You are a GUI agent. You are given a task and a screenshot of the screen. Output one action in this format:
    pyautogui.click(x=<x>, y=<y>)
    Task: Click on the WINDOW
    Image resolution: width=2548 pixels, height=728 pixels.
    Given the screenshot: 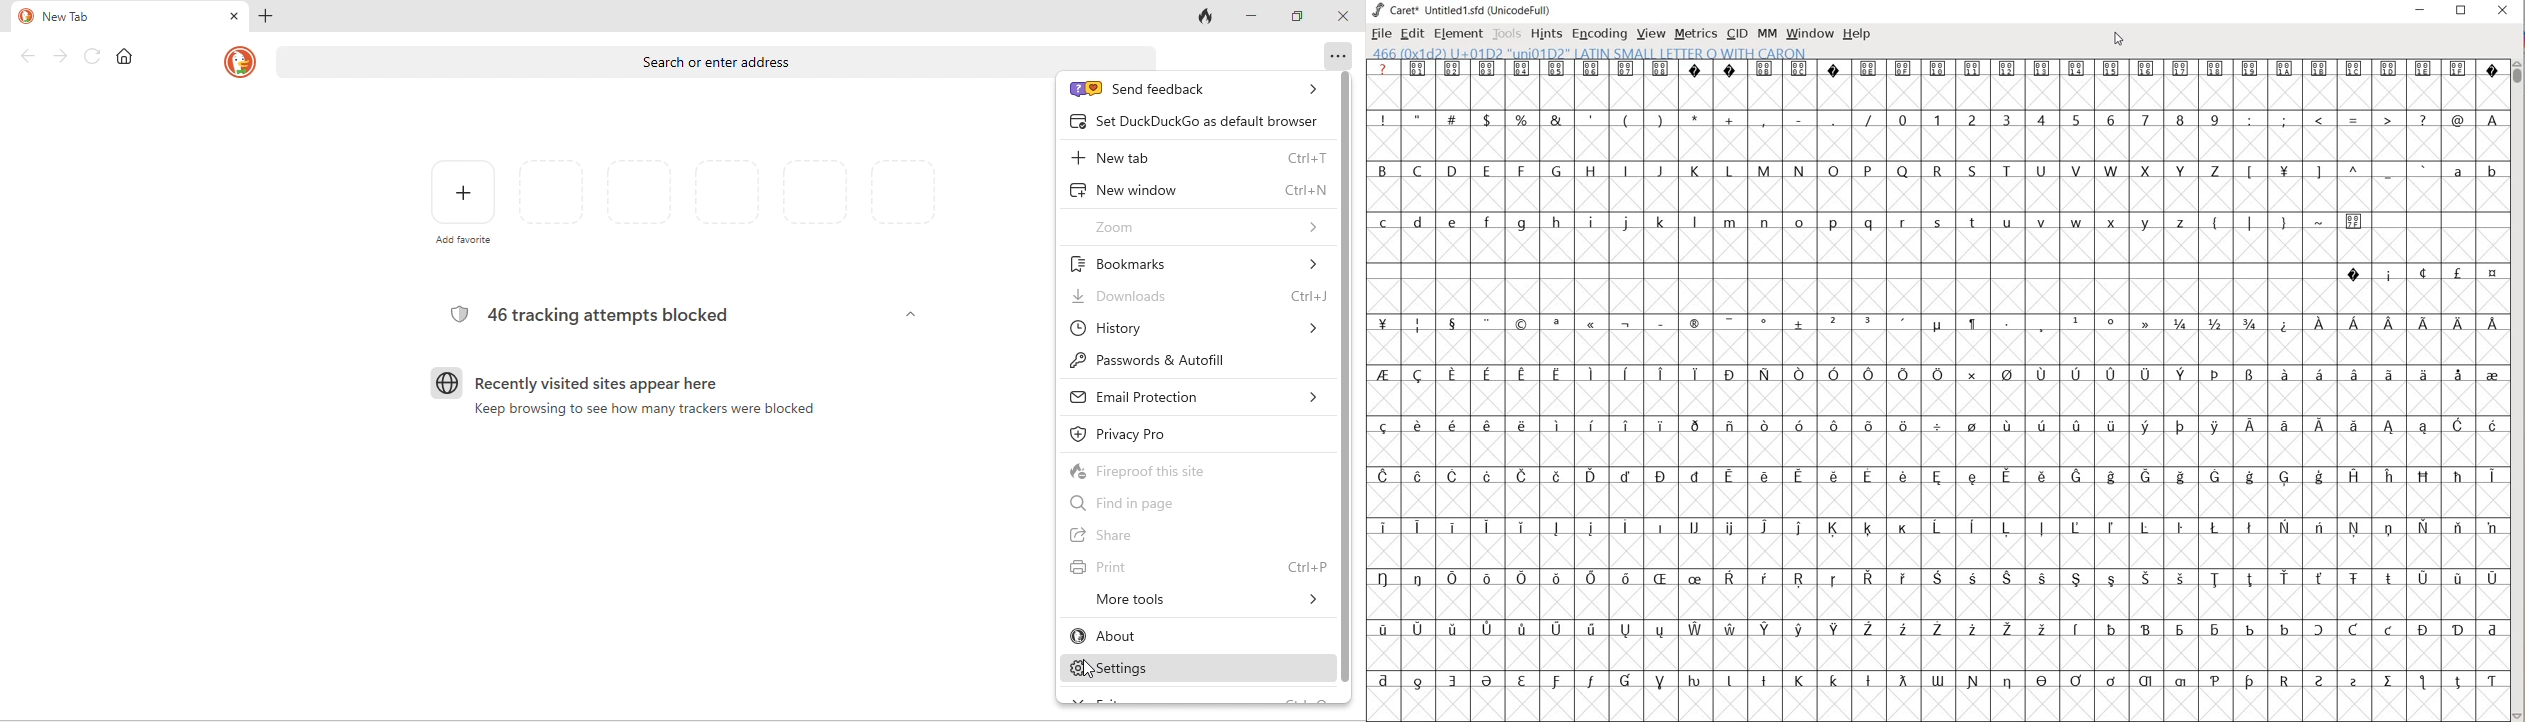 What is the action you would take?
    pyautogui.click(x=1808, y=33)
    